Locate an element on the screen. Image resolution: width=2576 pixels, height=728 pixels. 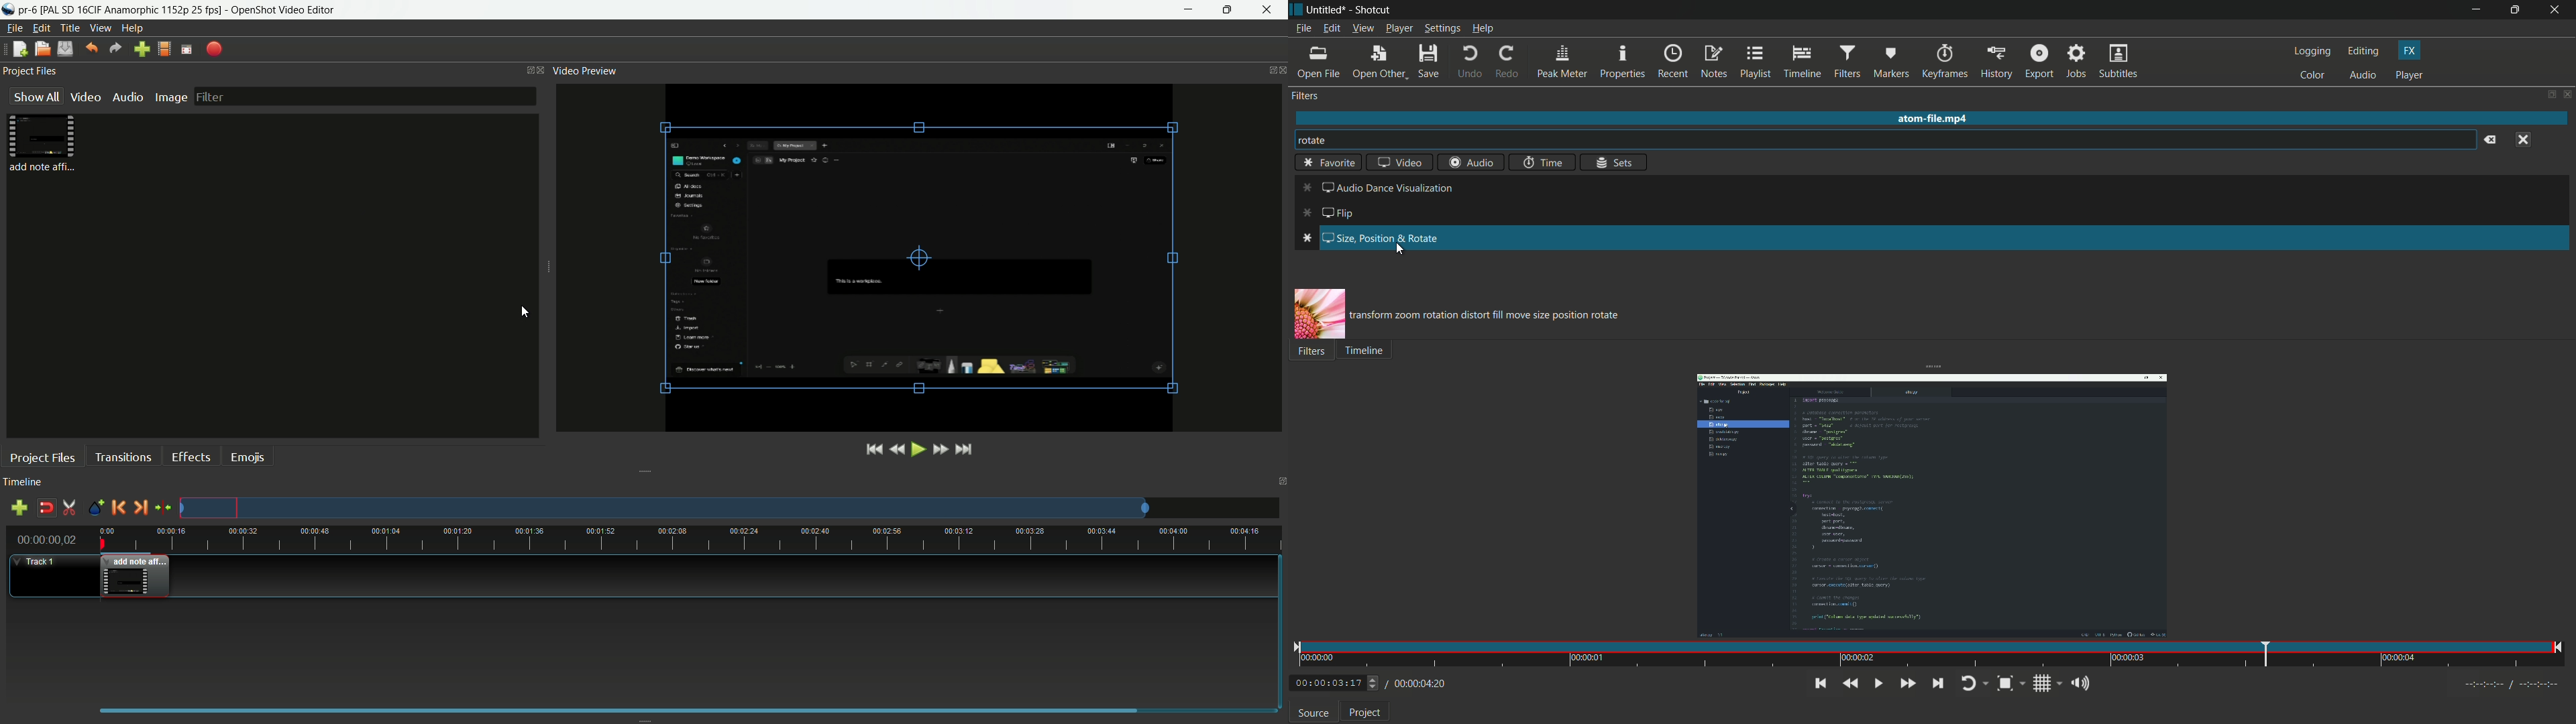
toggle play or pause is located at coordinates (1878, 684).